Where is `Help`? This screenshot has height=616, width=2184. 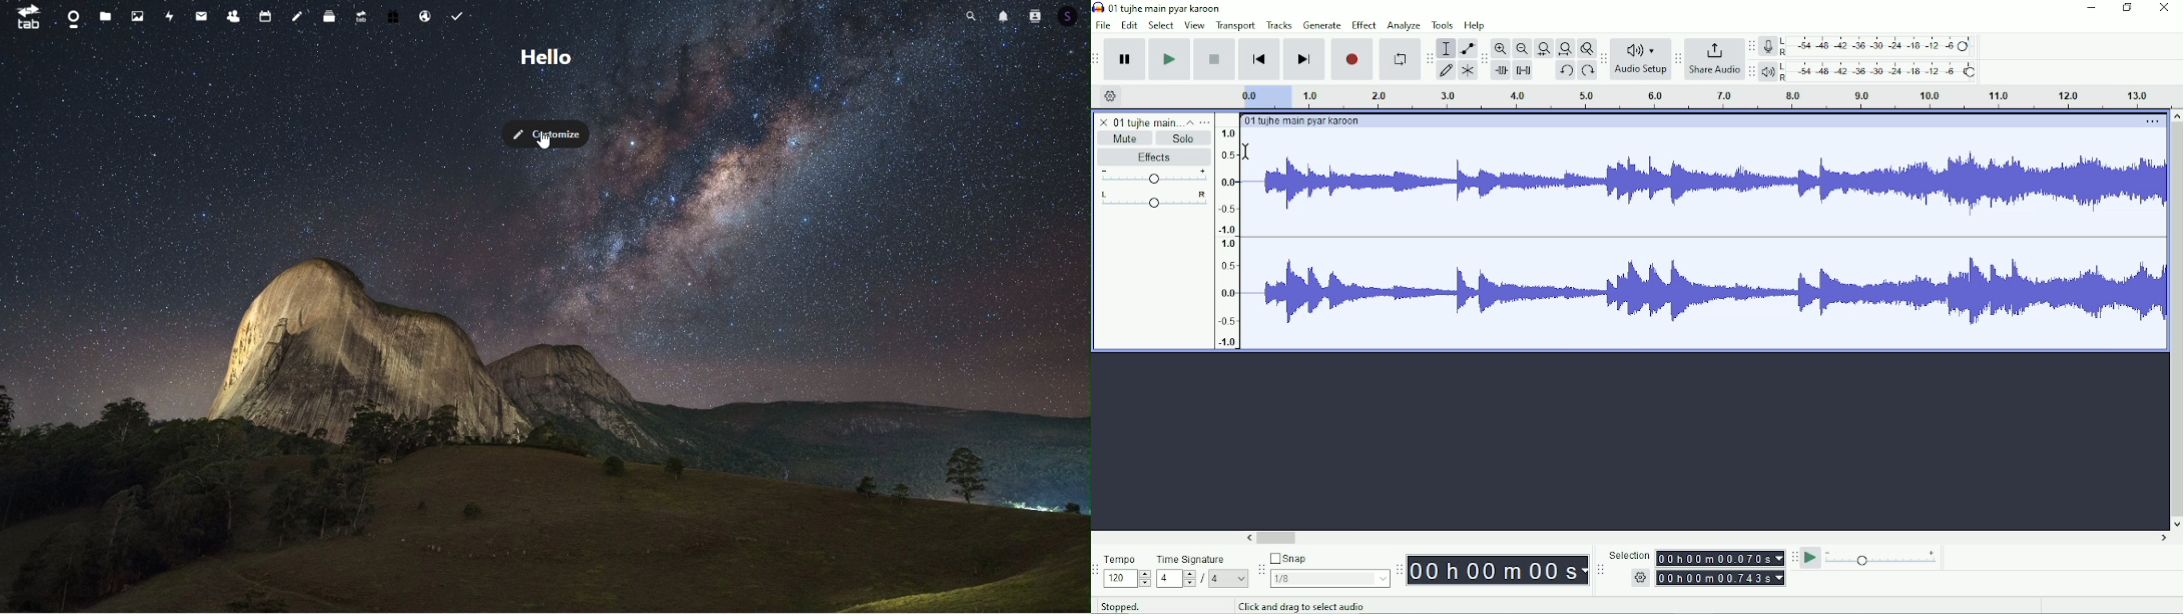
Help is located at coordinates (1476, 26).